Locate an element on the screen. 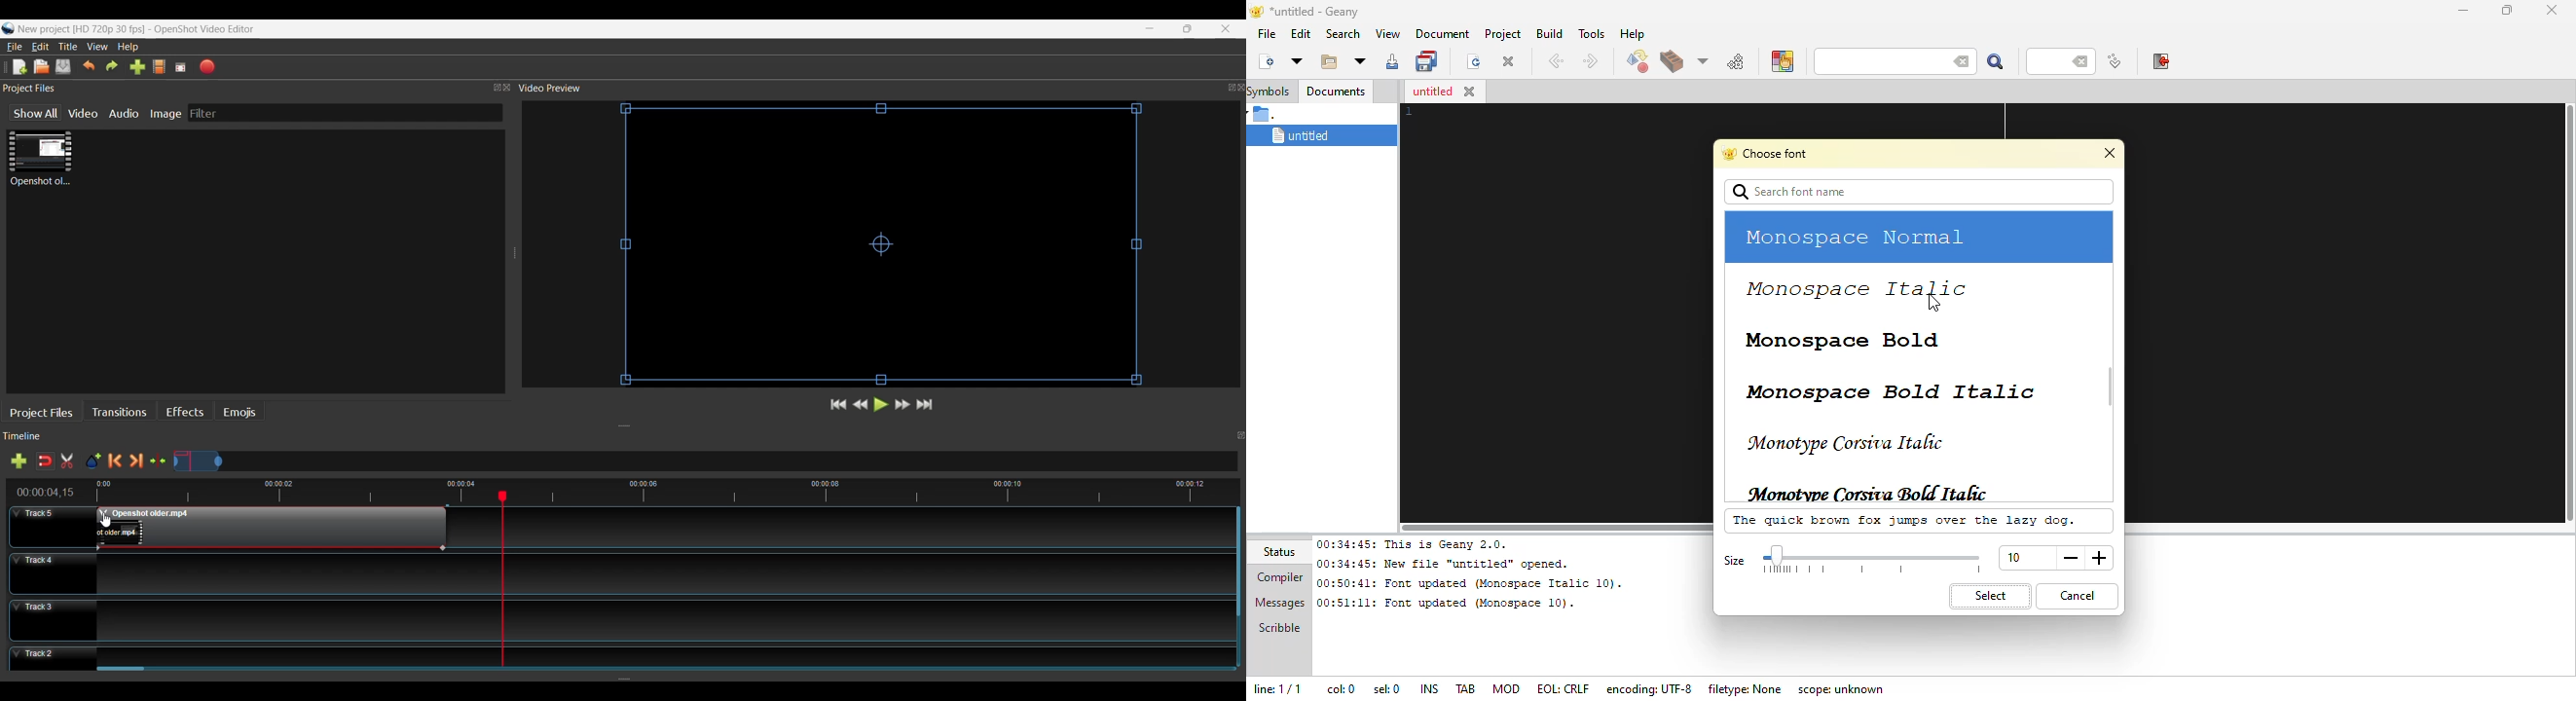  Add track is located at coordinates (16, 462).